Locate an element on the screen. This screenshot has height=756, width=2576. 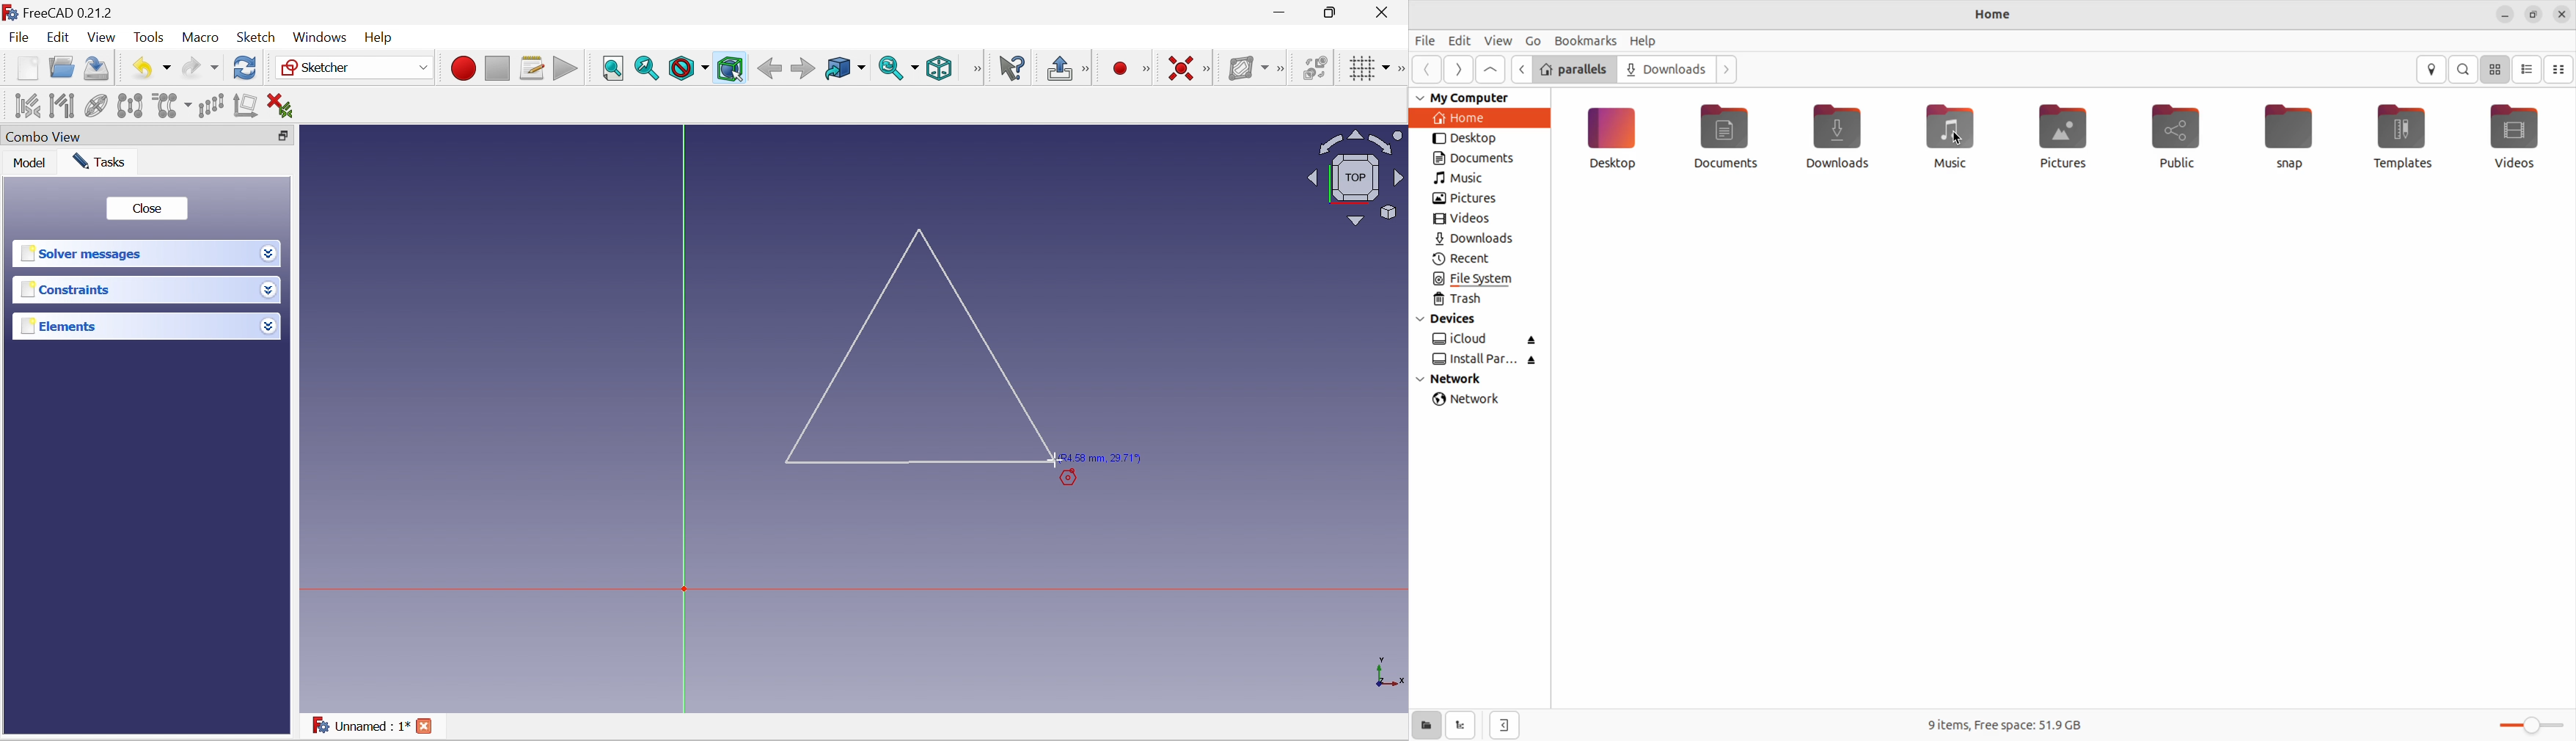
Rectangular array is located at coordinates (212, 106).